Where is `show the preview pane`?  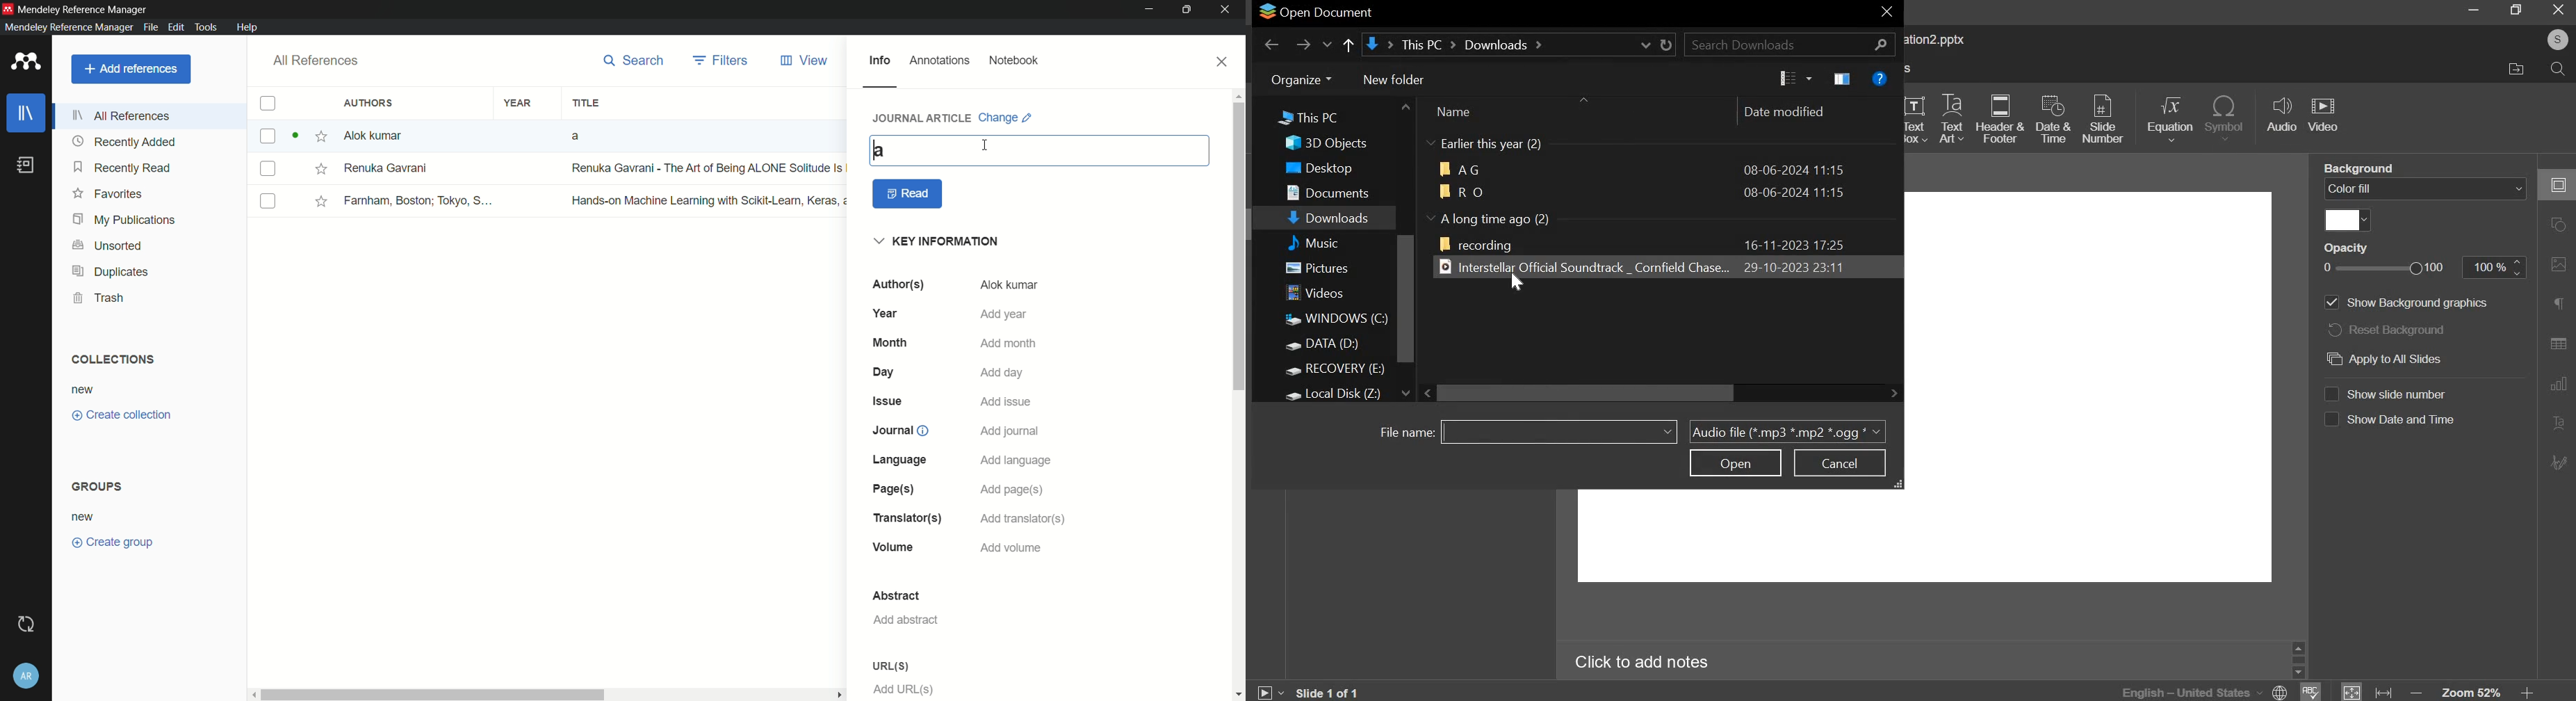
show the preview pane is located at coordinates (1842, 79).